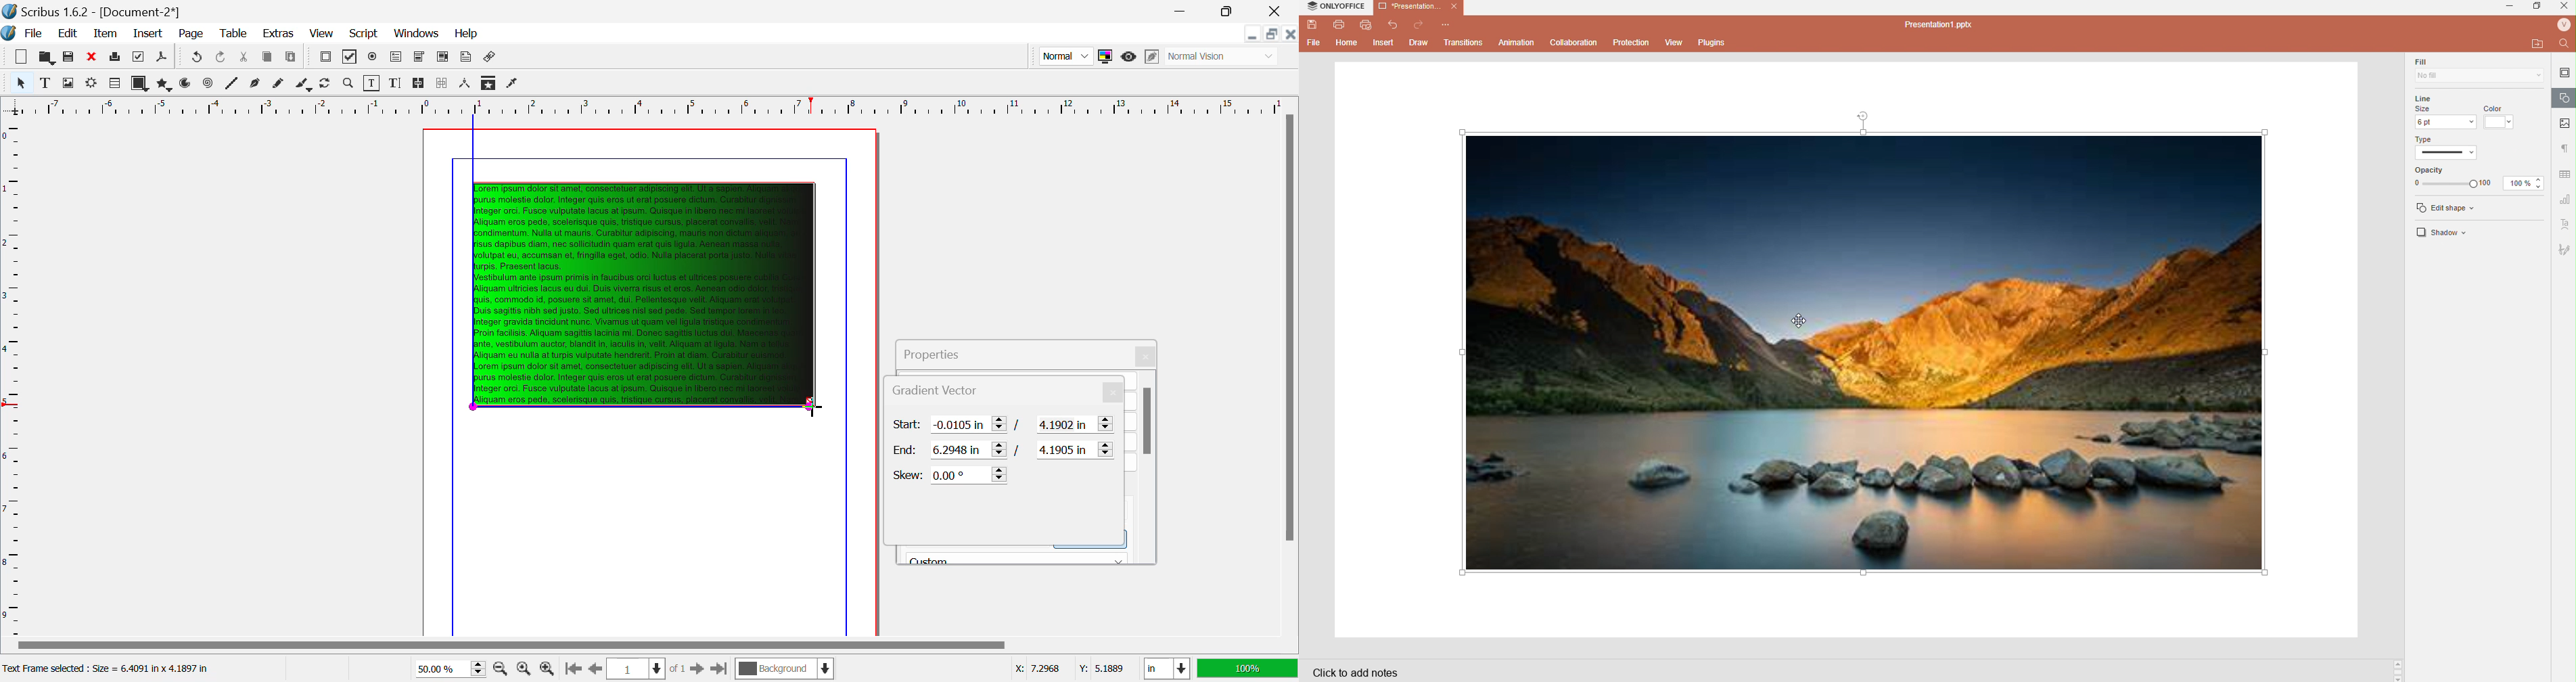 The height and width of the screenshot is (700, 2576). What do you see at coordinates (163, 84) in the screenshot?
I see `Polygons` at bounding box center [163, 84].